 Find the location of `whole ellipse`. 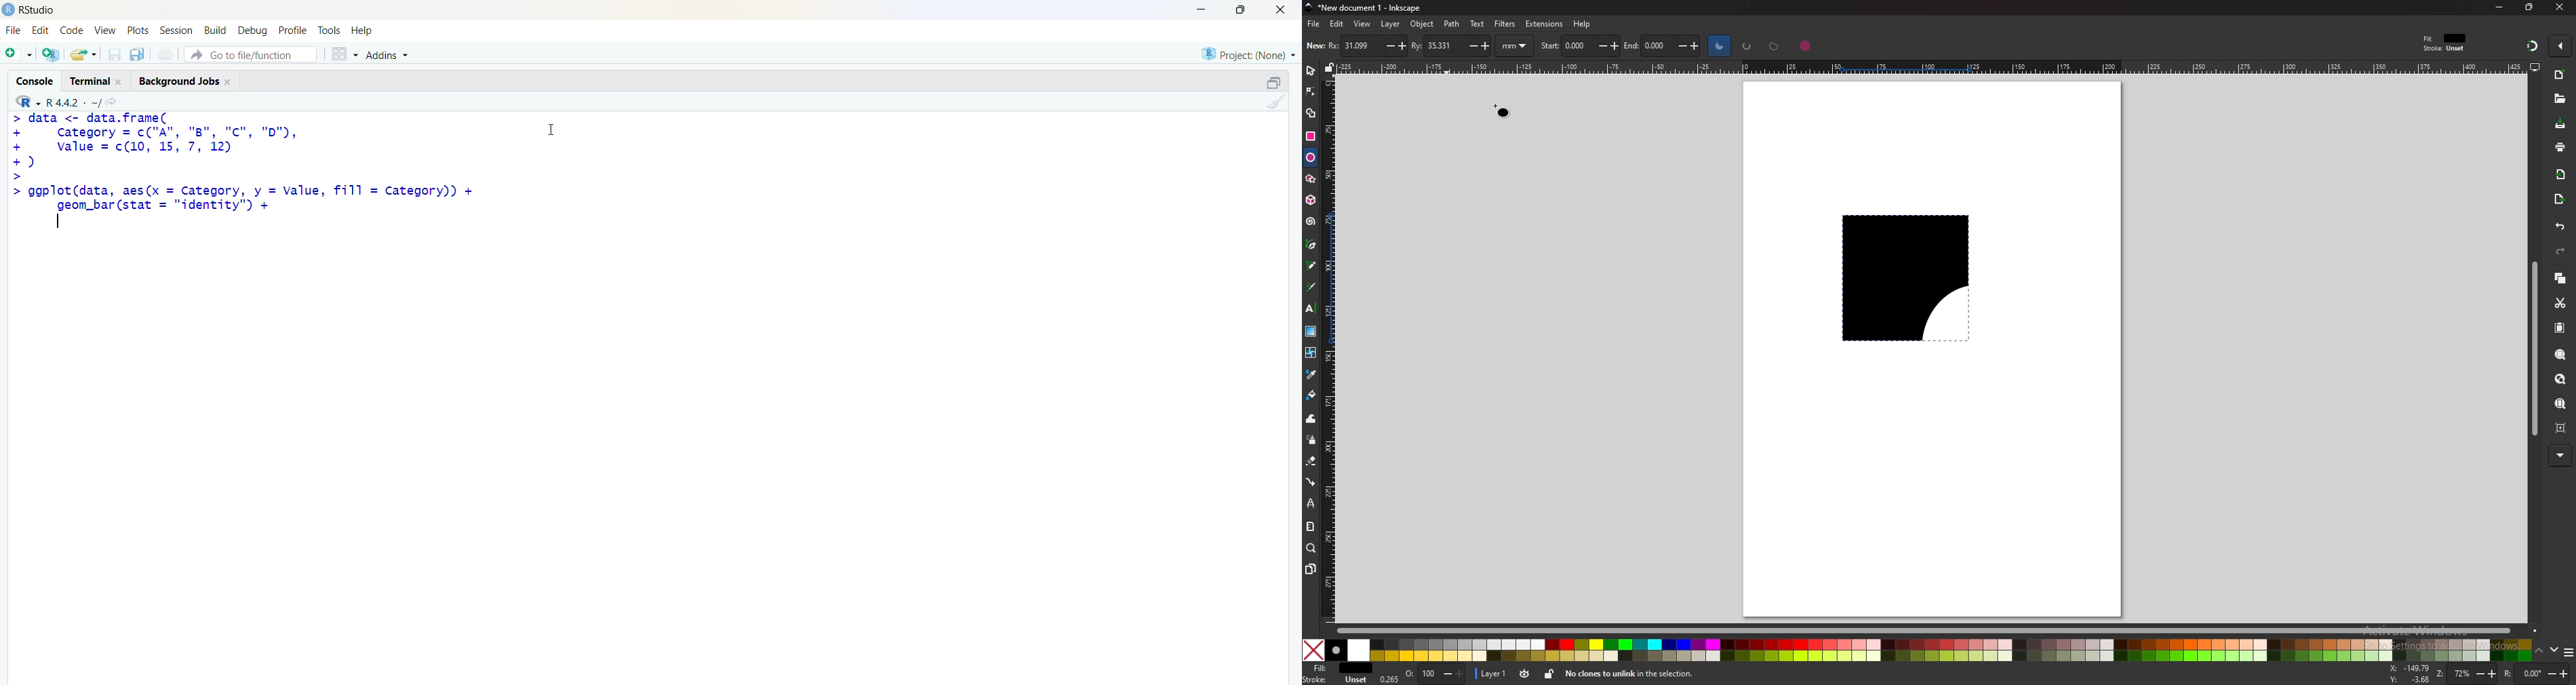

whole ellipse is located at coordinates (1807, 46).